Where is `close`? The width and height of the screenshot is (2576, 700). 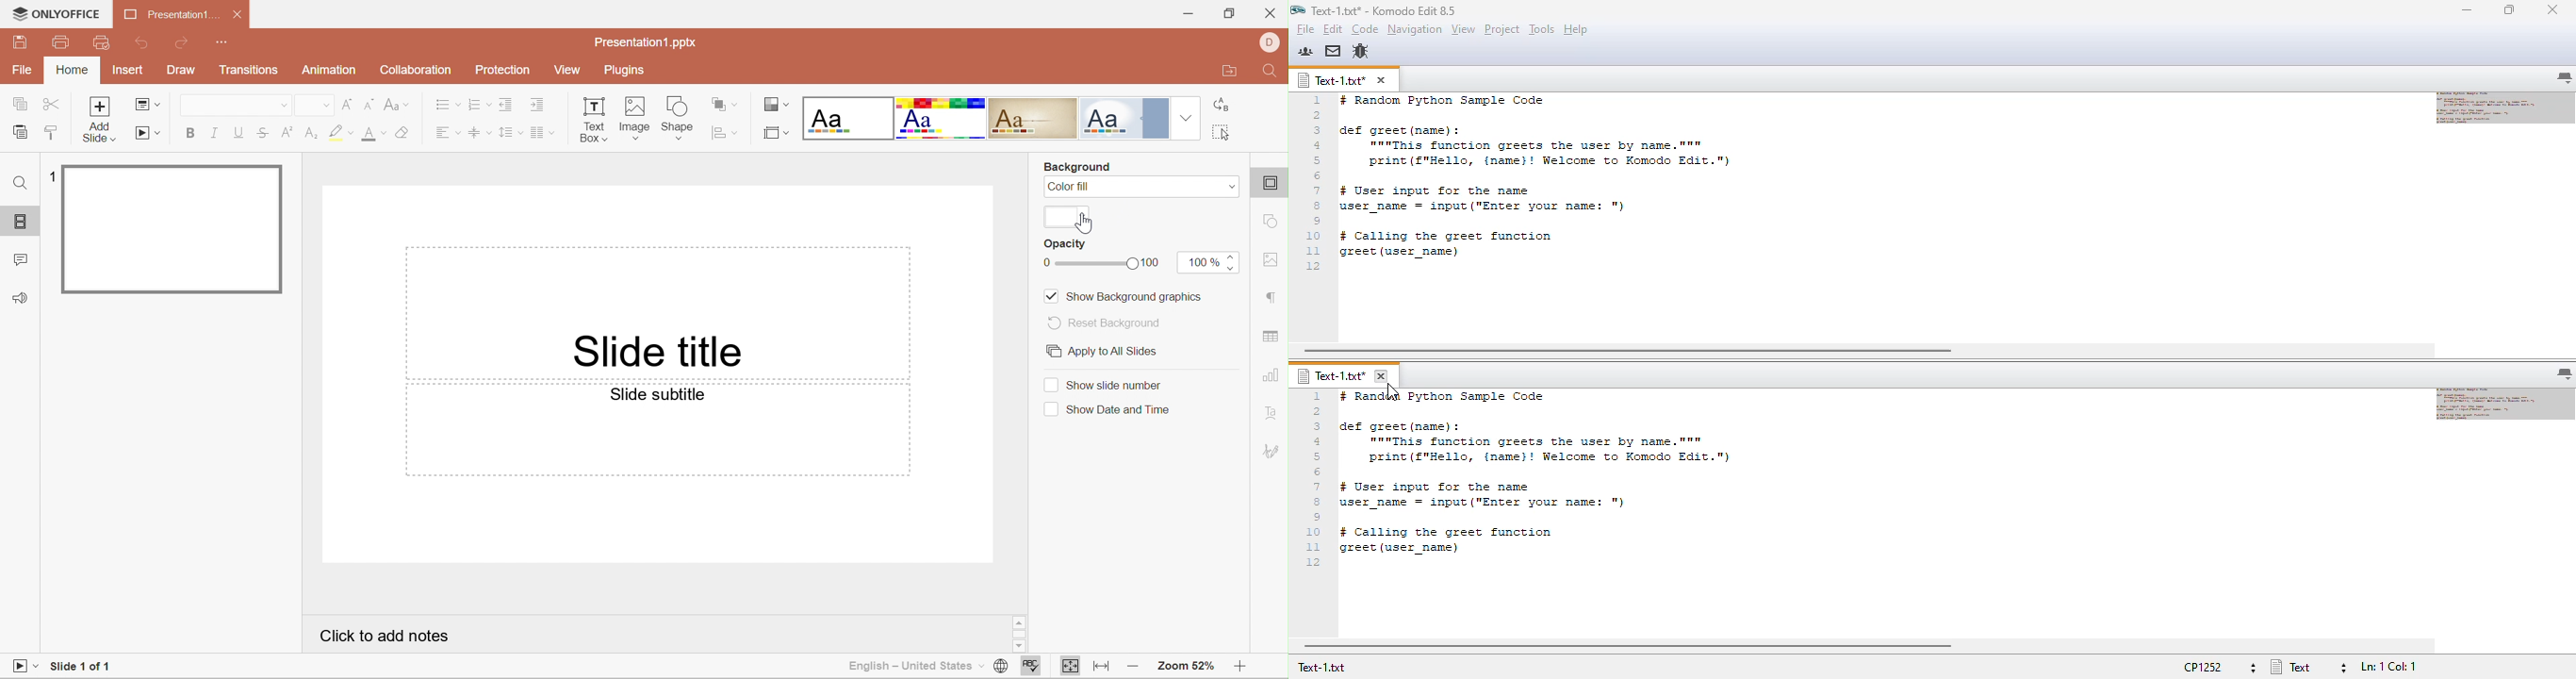
close is located at coordinates (2552, 9).